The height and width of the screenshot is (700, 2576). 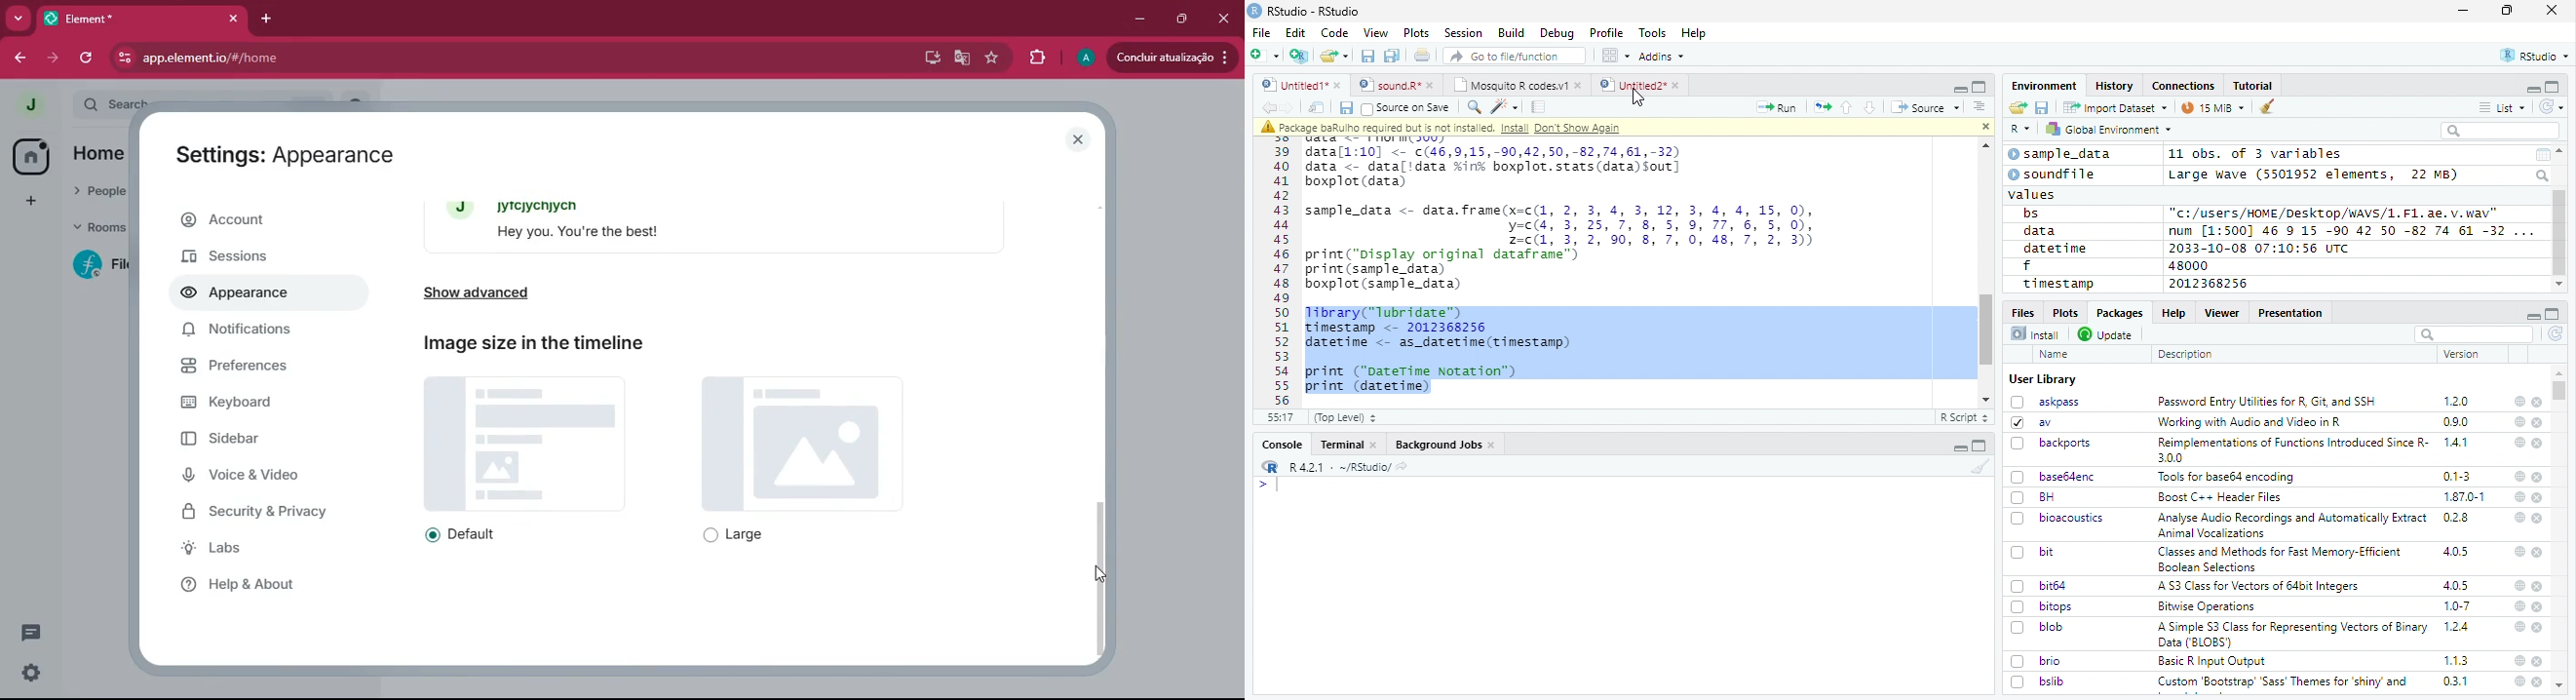 What do you see at coordinates (2044, 402) in the screenshot?
I see `askpass` at bounding box center [2044, 402].